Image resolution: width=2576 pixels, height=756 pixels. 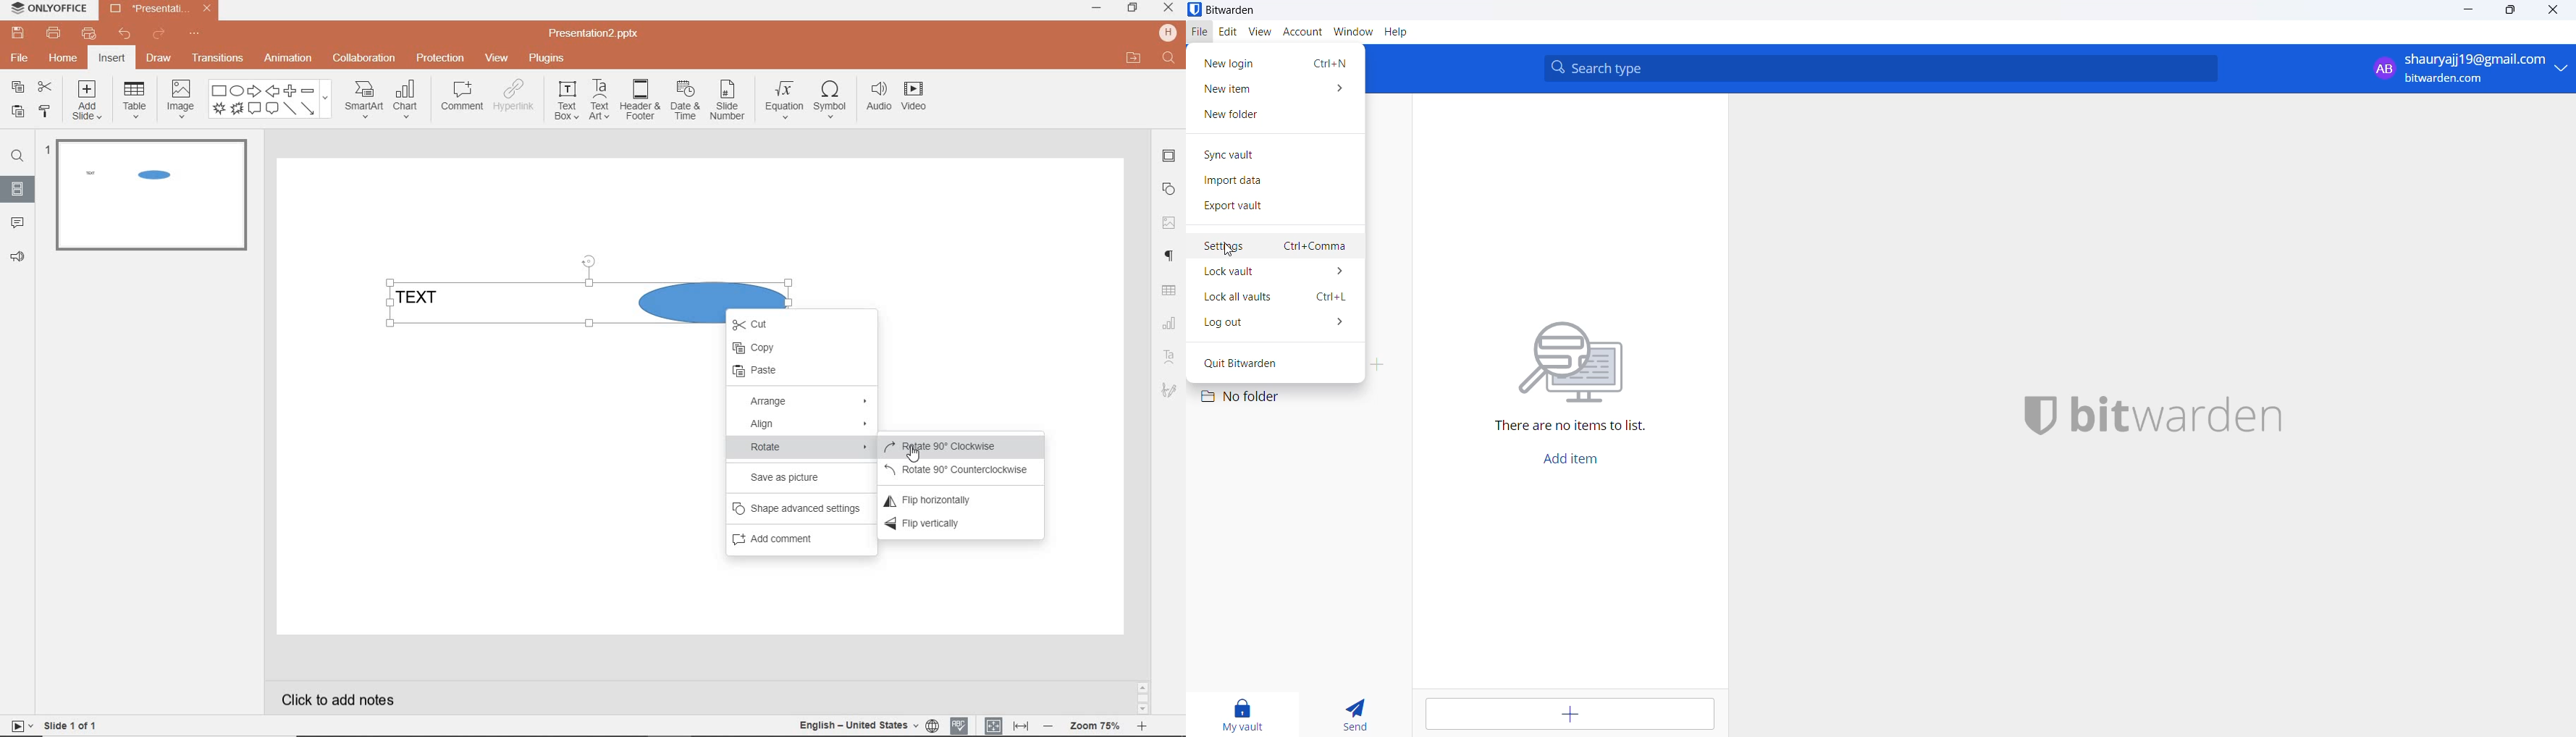 What do you see at coordinates (1168, 323) in the screenshot?
I see `Chart settings` at bounding box center [1168, 323].